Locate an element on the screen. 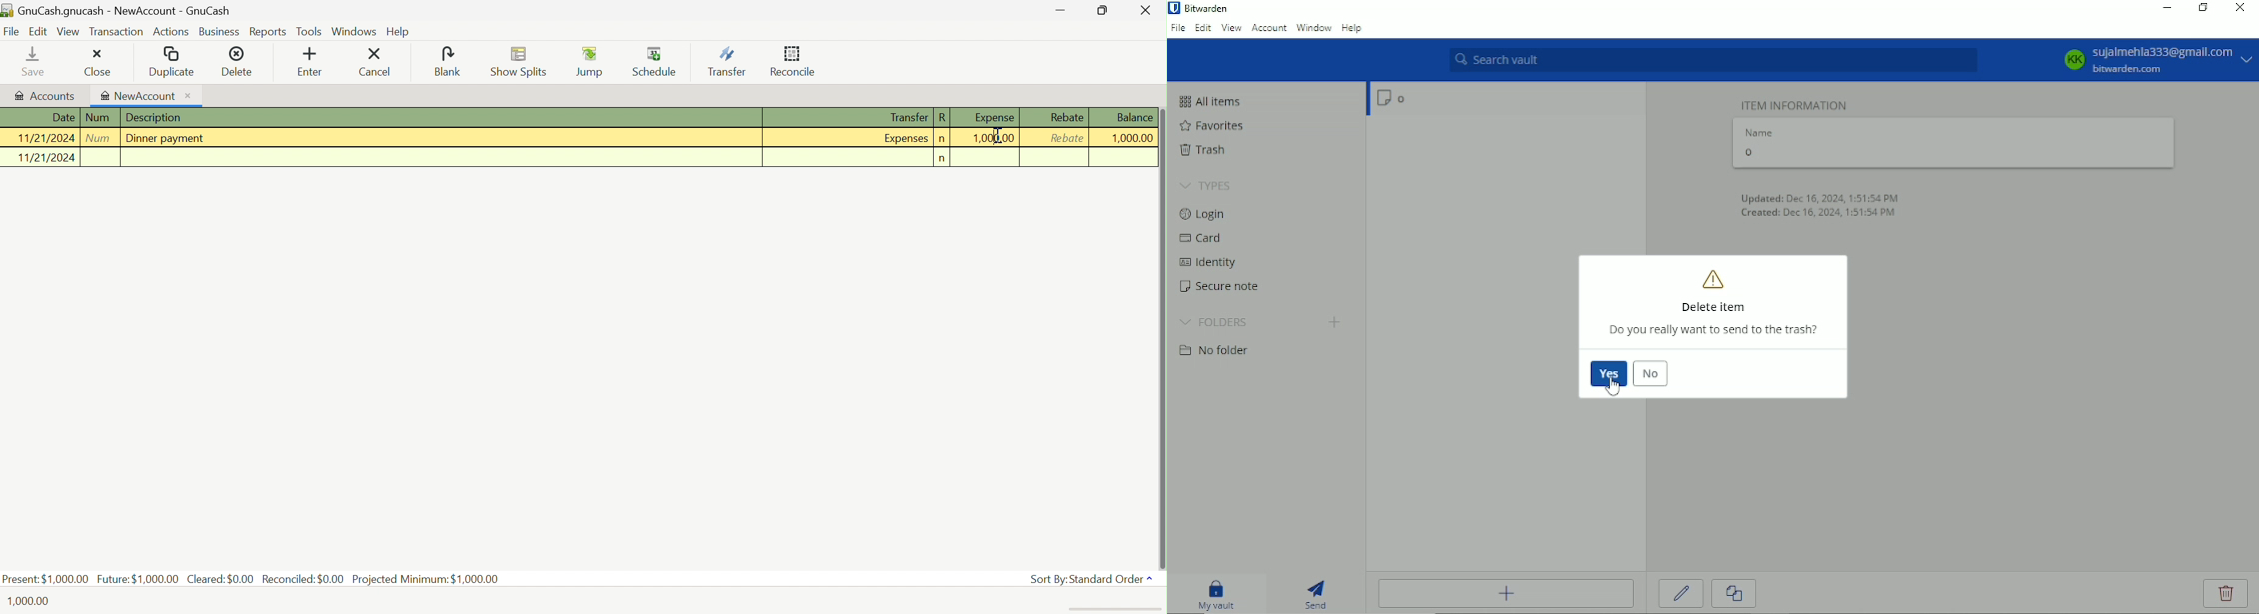 Image resolution: width=2268 pixels, height=616 pixels. Accounts is located at coordinates (44, 94).